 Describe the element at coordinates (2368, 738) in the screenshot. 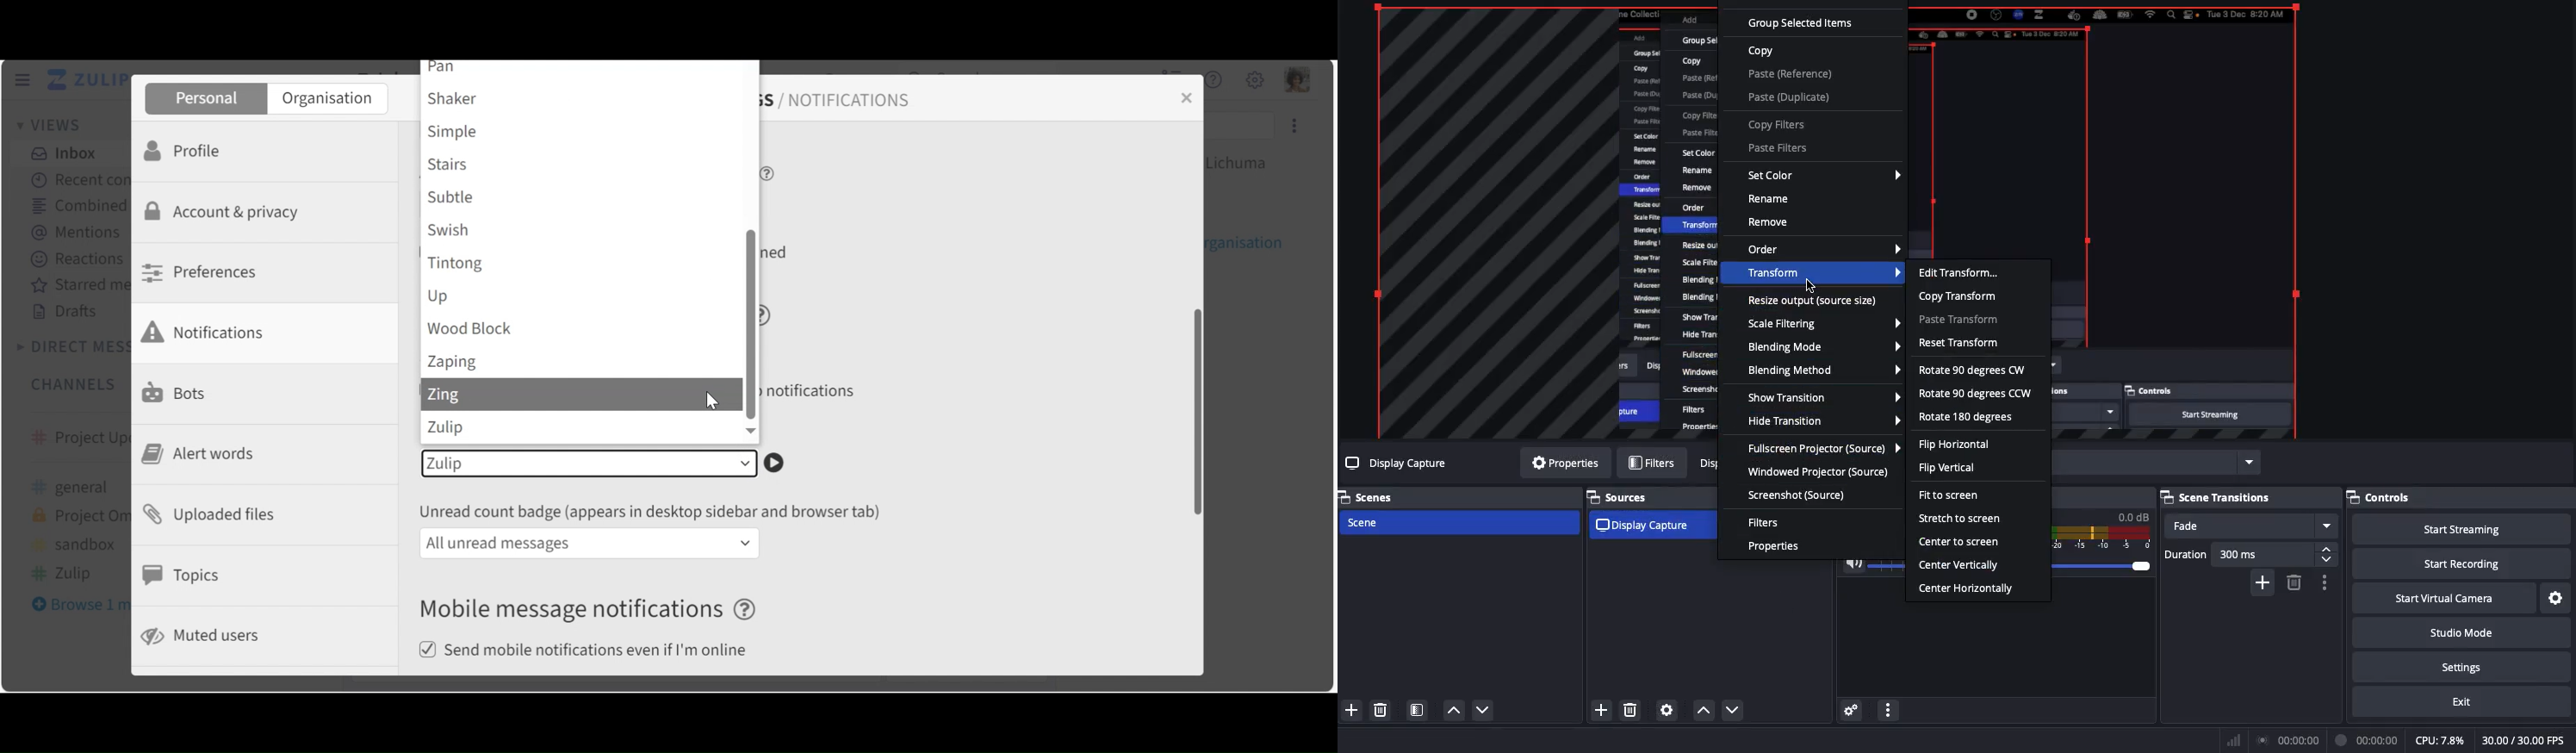

I see `Recording` at that location.